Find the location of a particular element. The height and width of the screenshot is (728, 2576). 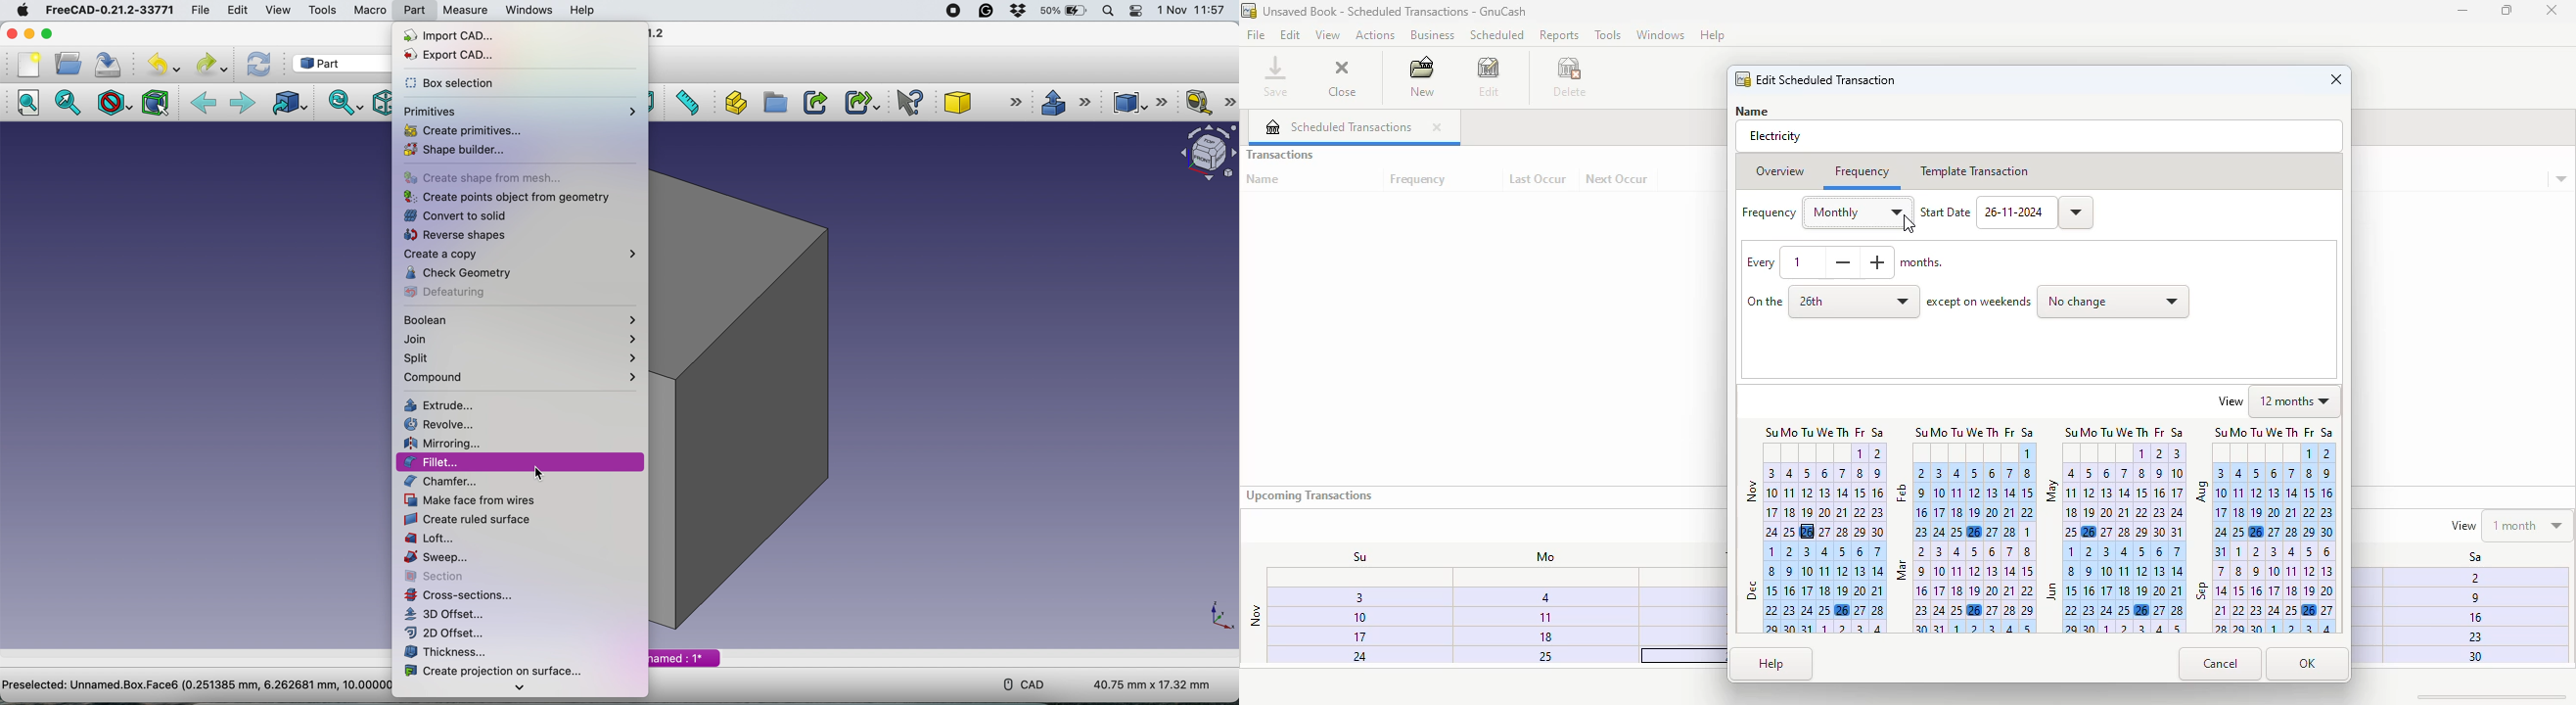

windows is located at coordinates (528, 9).